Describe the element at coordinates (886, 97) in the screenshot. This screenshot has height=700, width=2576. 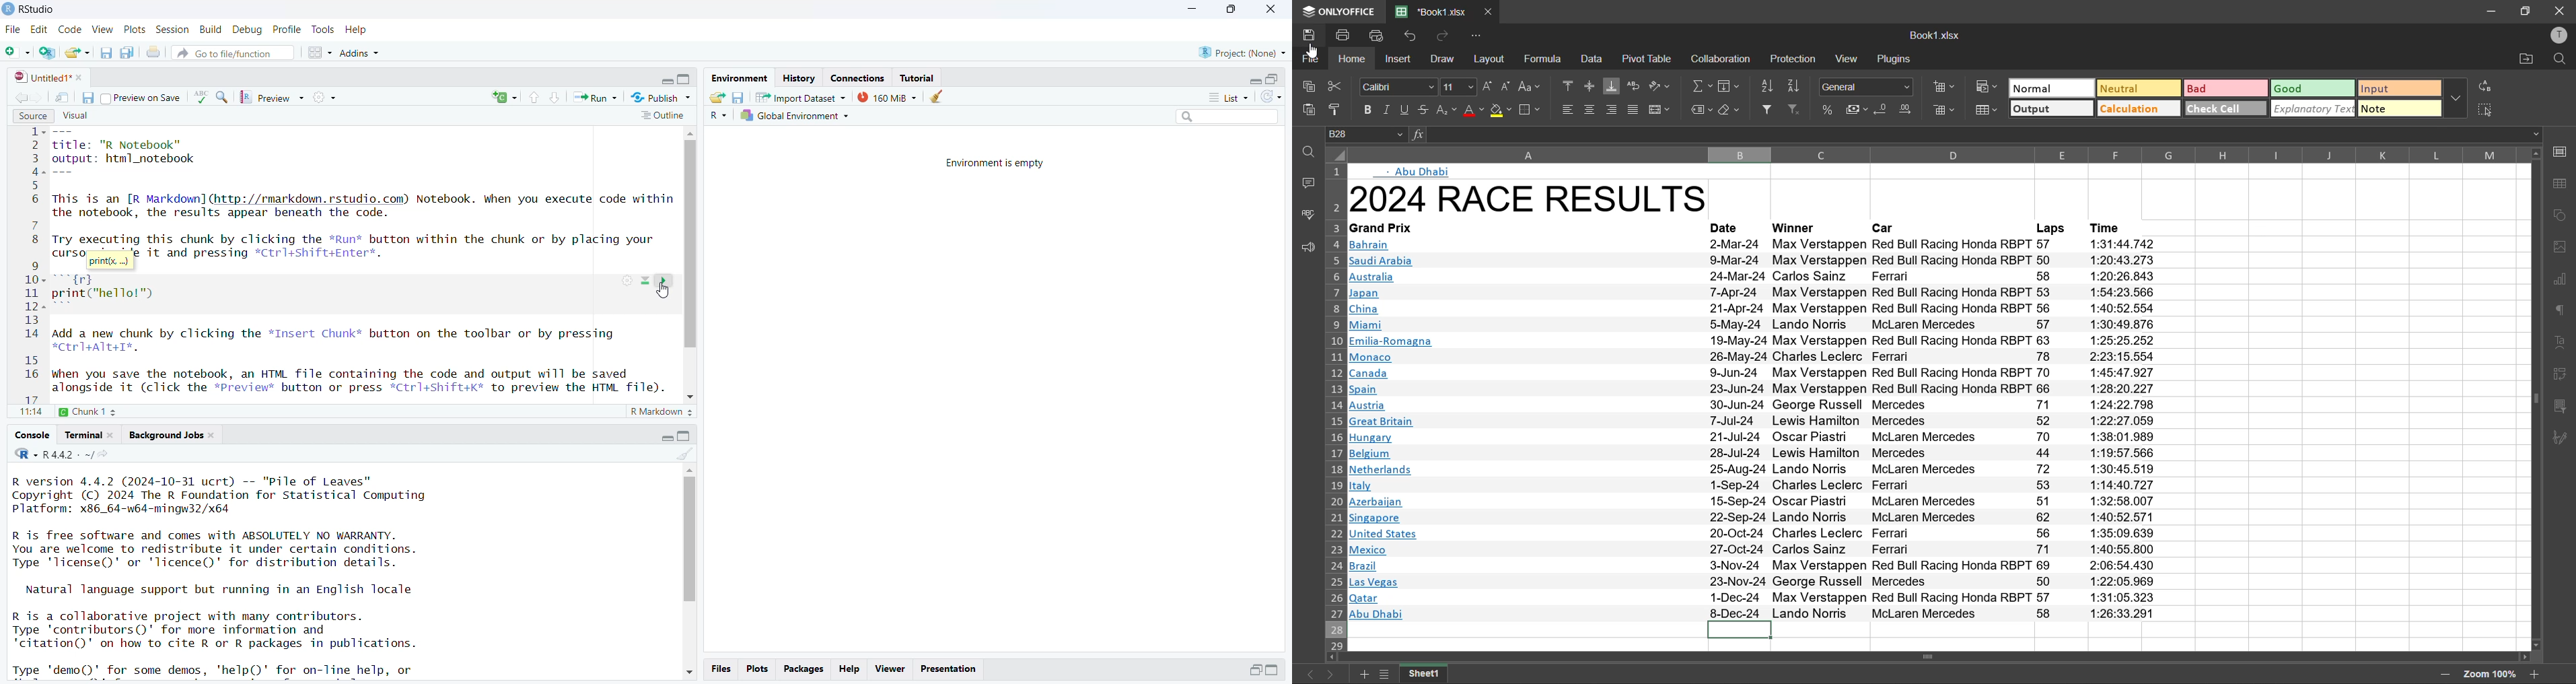
I see `159 MB` at that location.